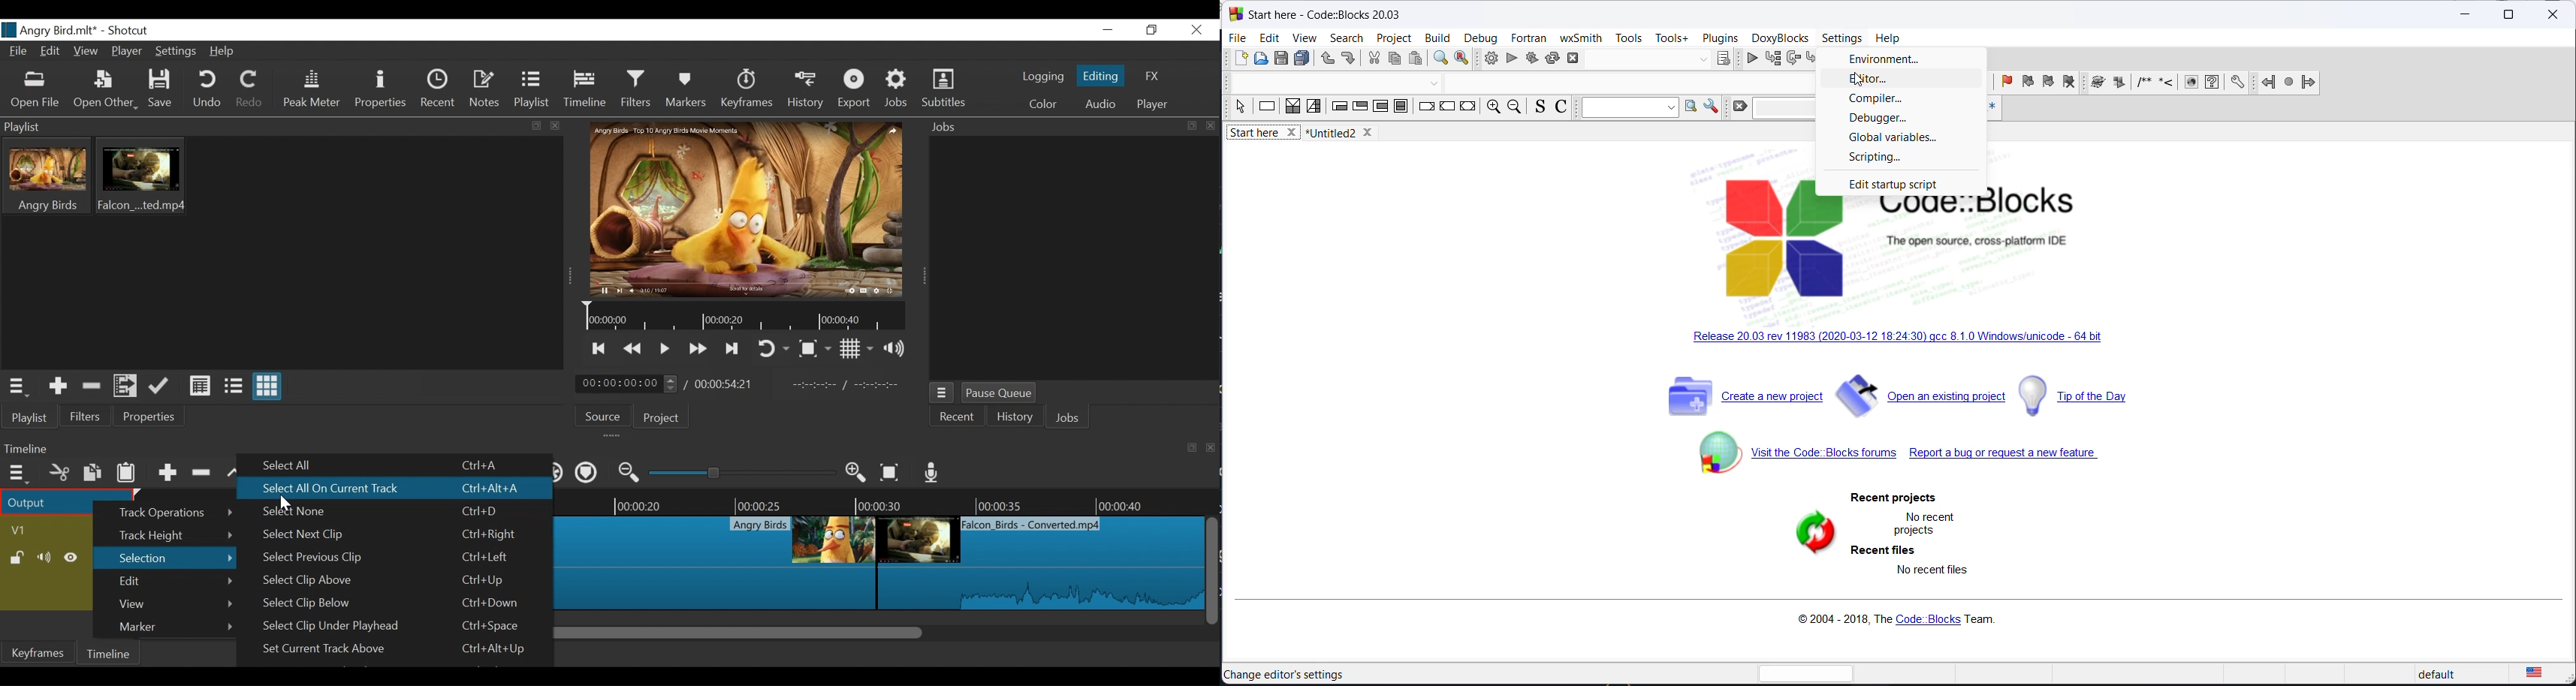 This screenshot has height=700, width=2576. What do you see at coordinates (2165, 84) in the screenshot?
I see `icon` at bounding box center [2165, 84].